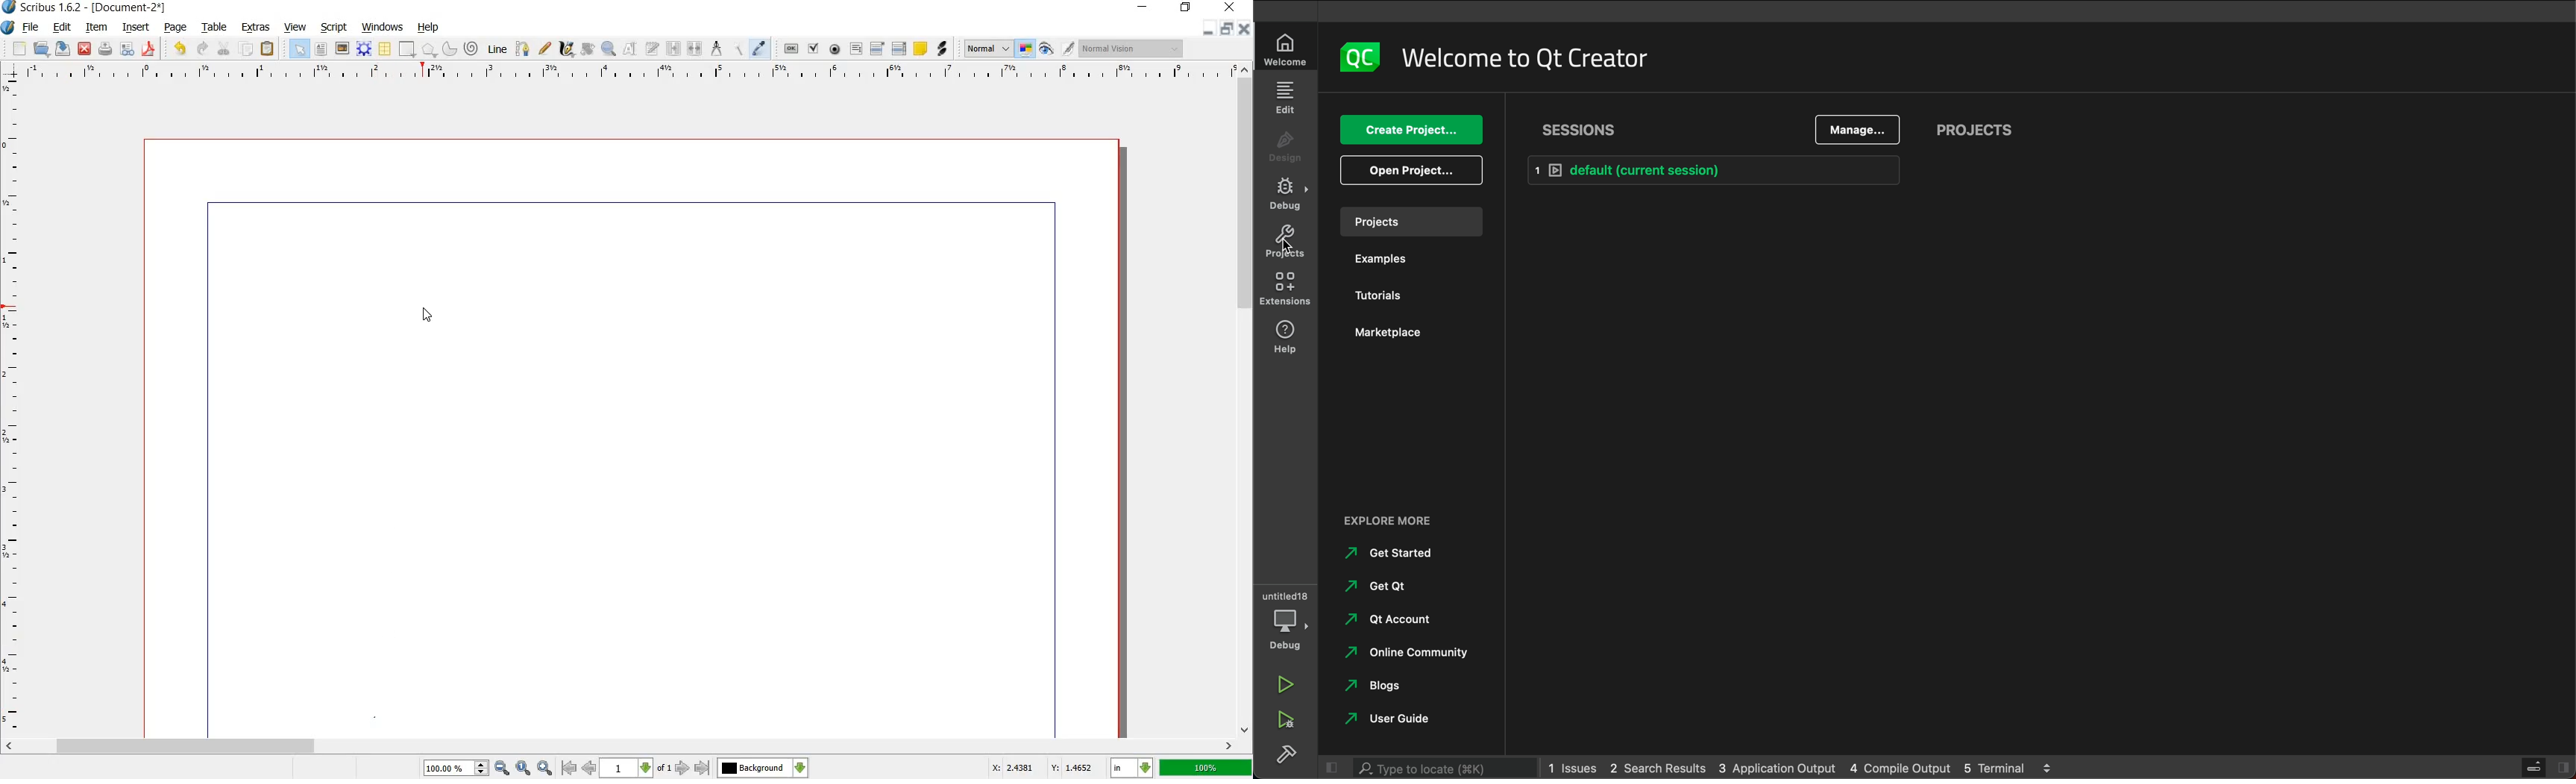  I want to click on EDIT TEXT WITH STORY EDITOR, so click(653, 49).